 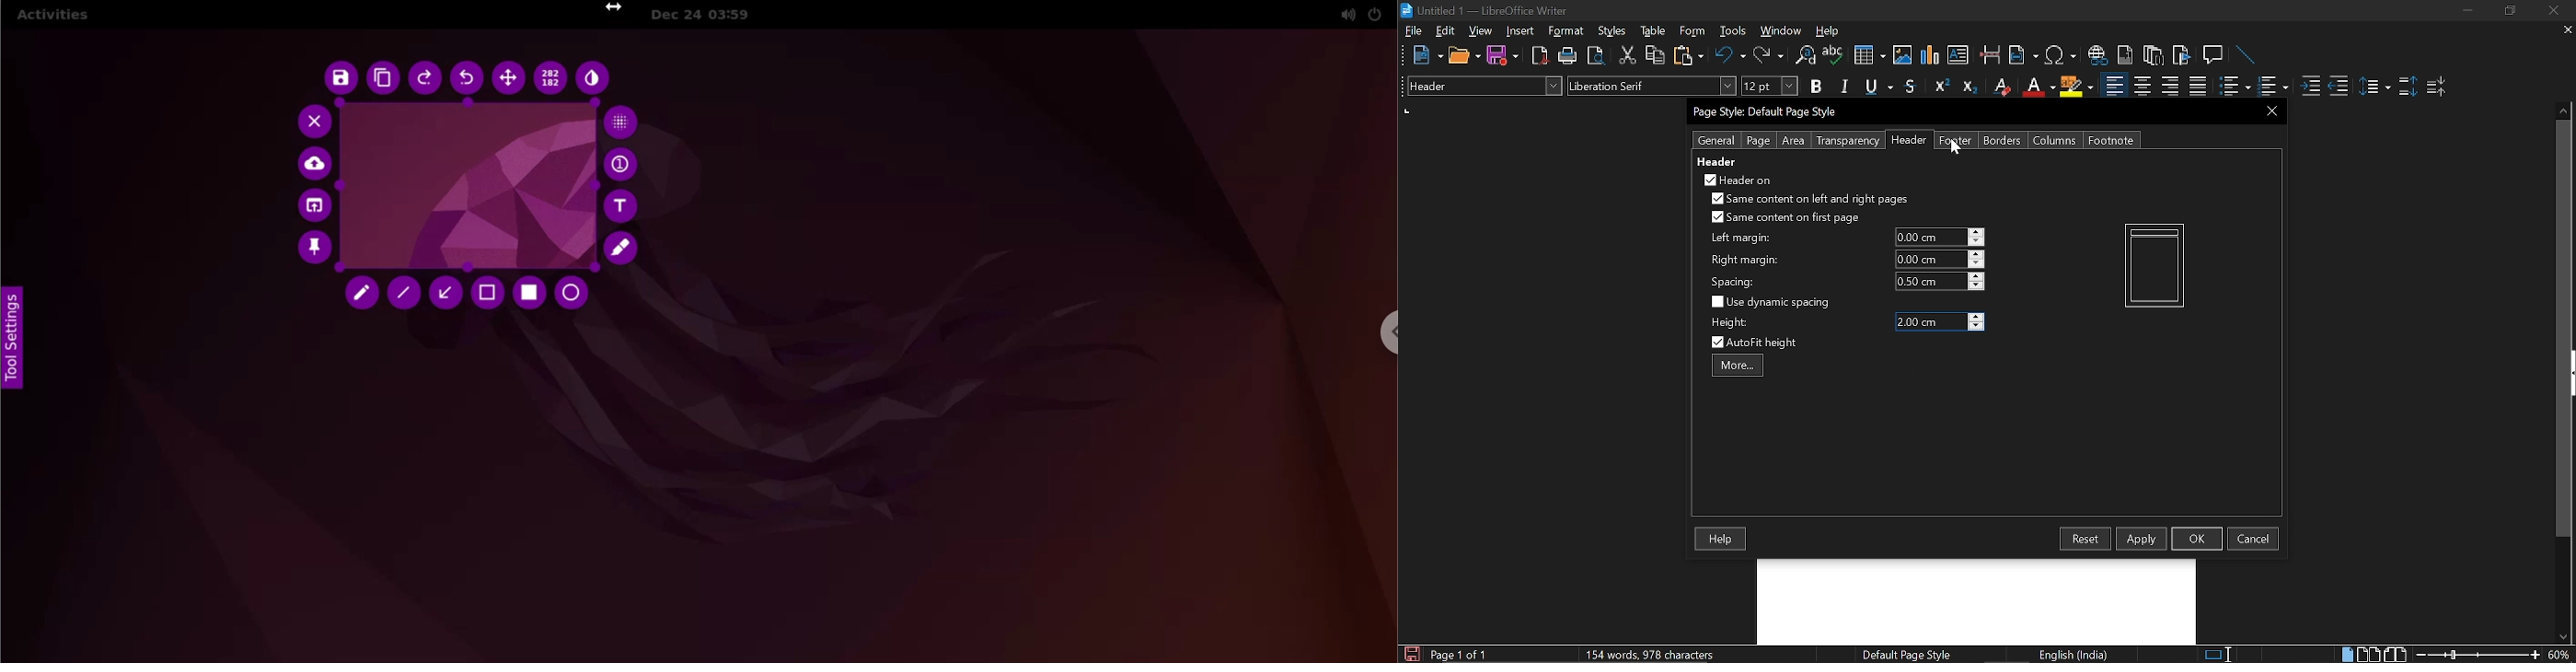 What do you see at coordinates (2564, 109) in the screenshot?
I see `Move up` at bounding box center [2564, 109].